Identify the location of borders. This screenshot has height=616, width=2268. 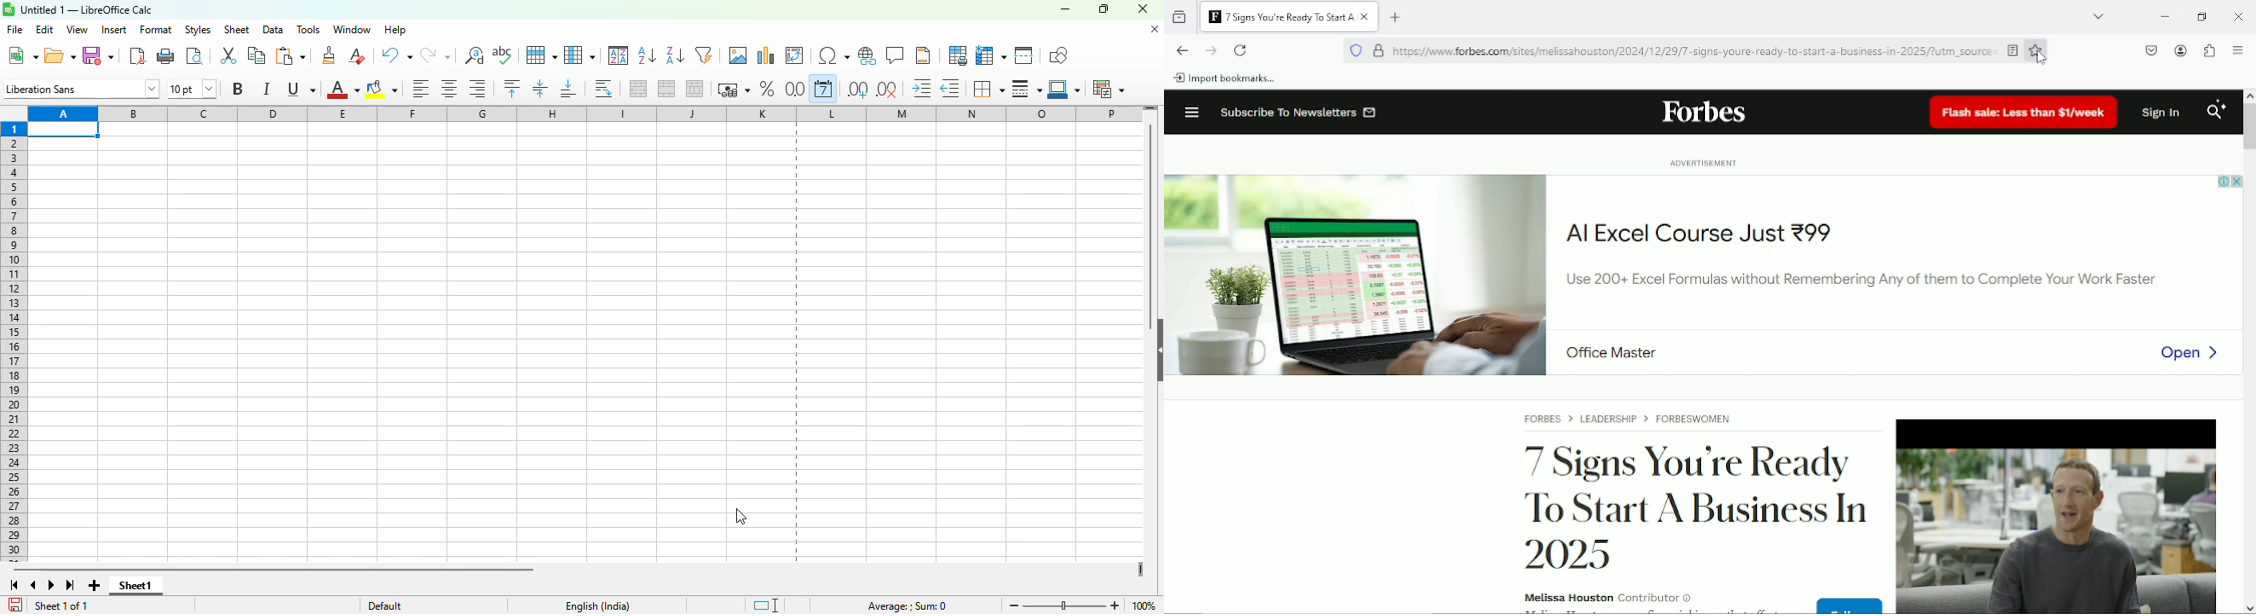
(988, 89).